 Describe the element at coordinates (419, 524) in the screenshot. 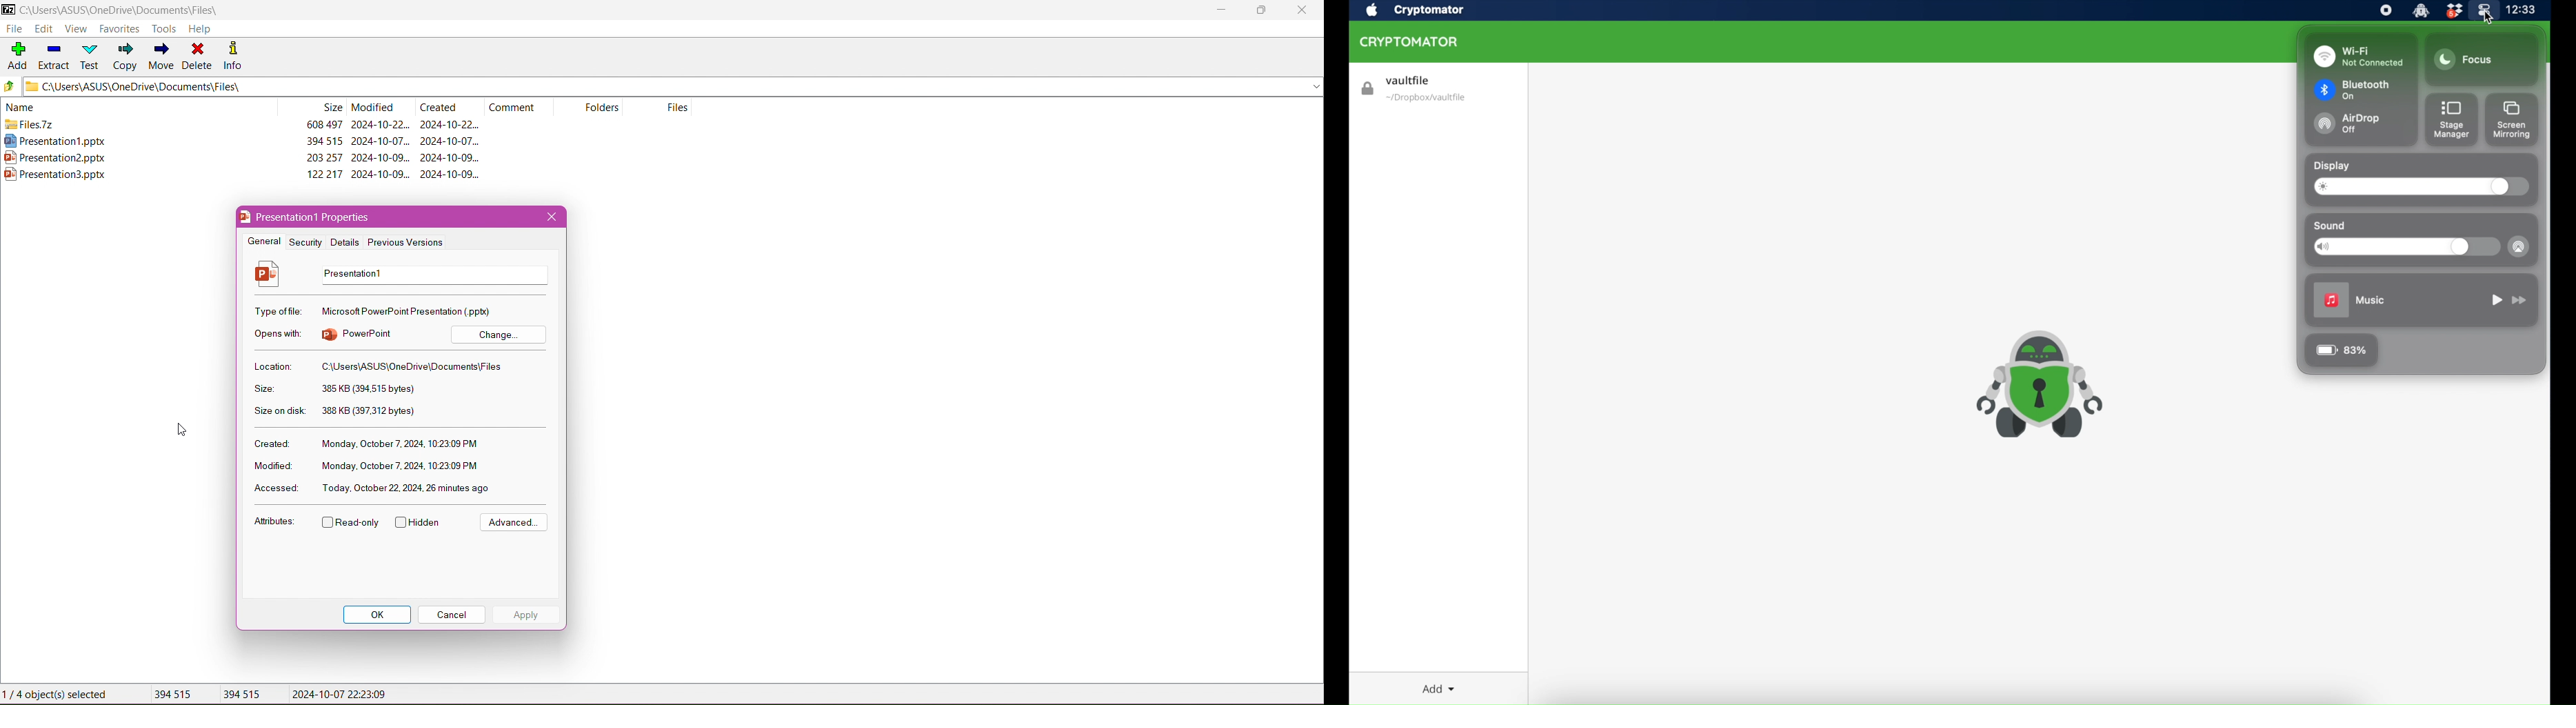

I see `Hidden - Enable/disable` at that location.